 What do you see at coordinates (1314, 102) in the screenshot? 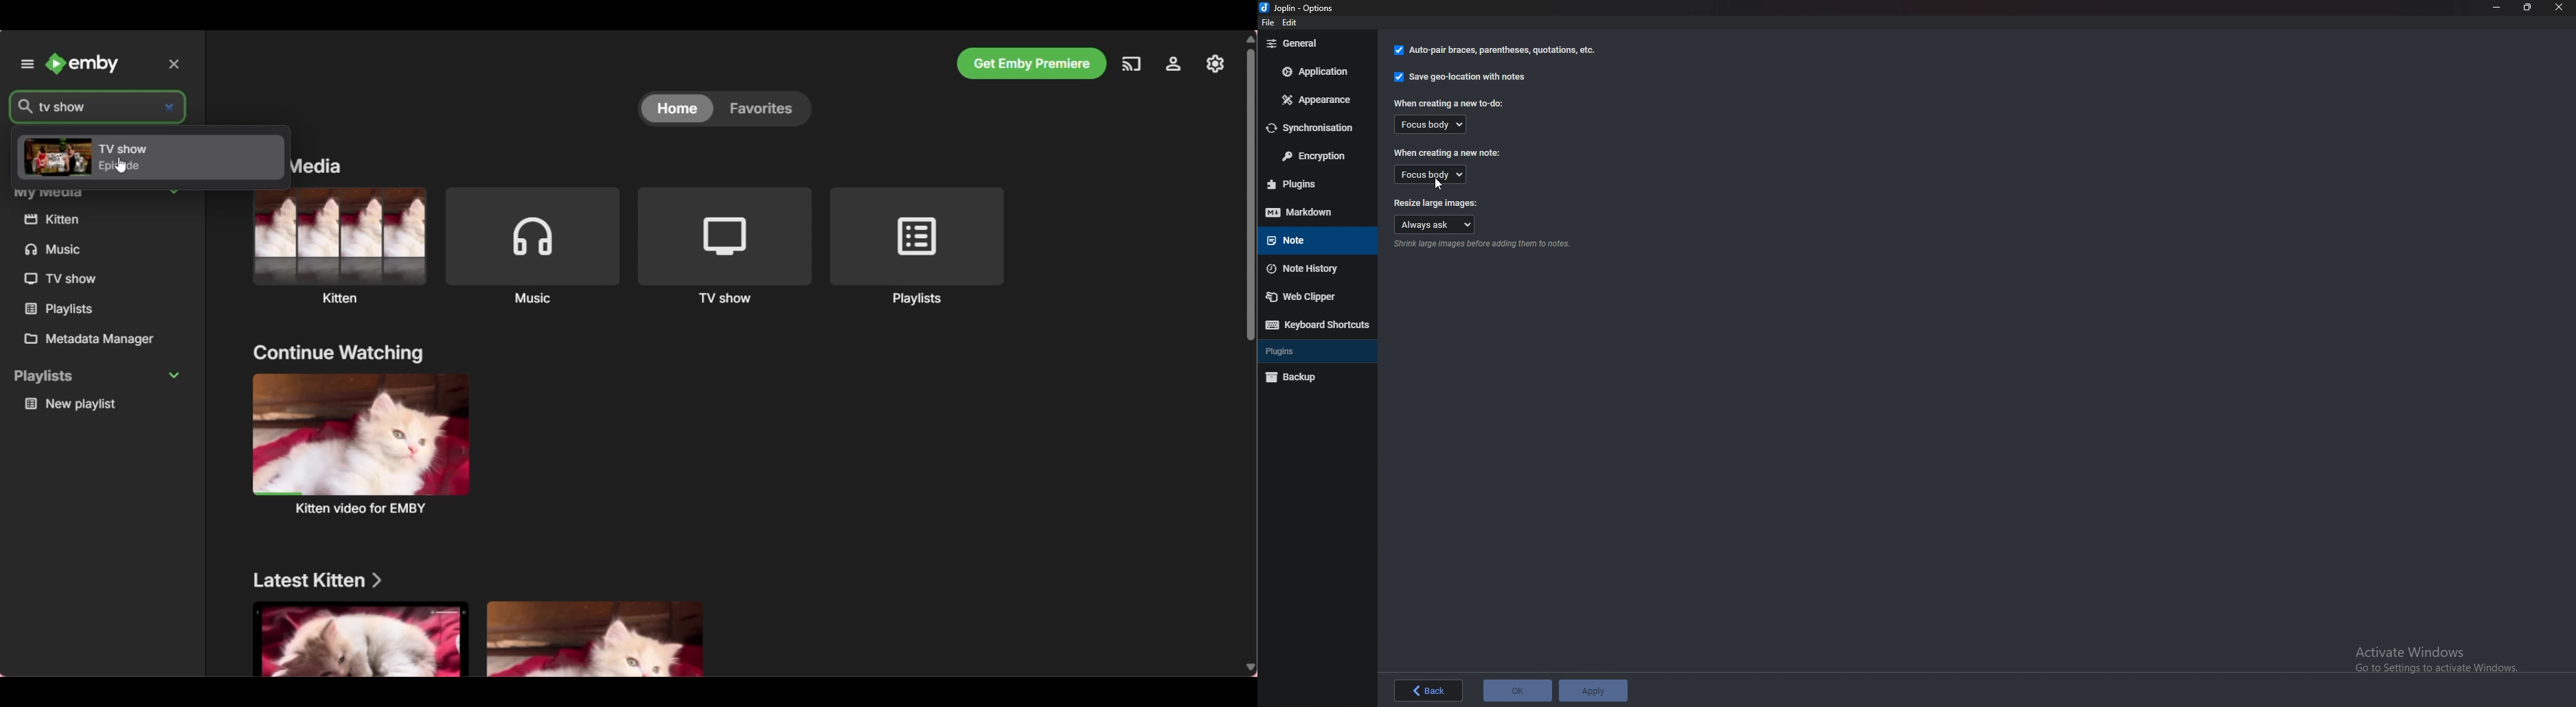
I see `Appearance` at bounding box center [1314, 102].